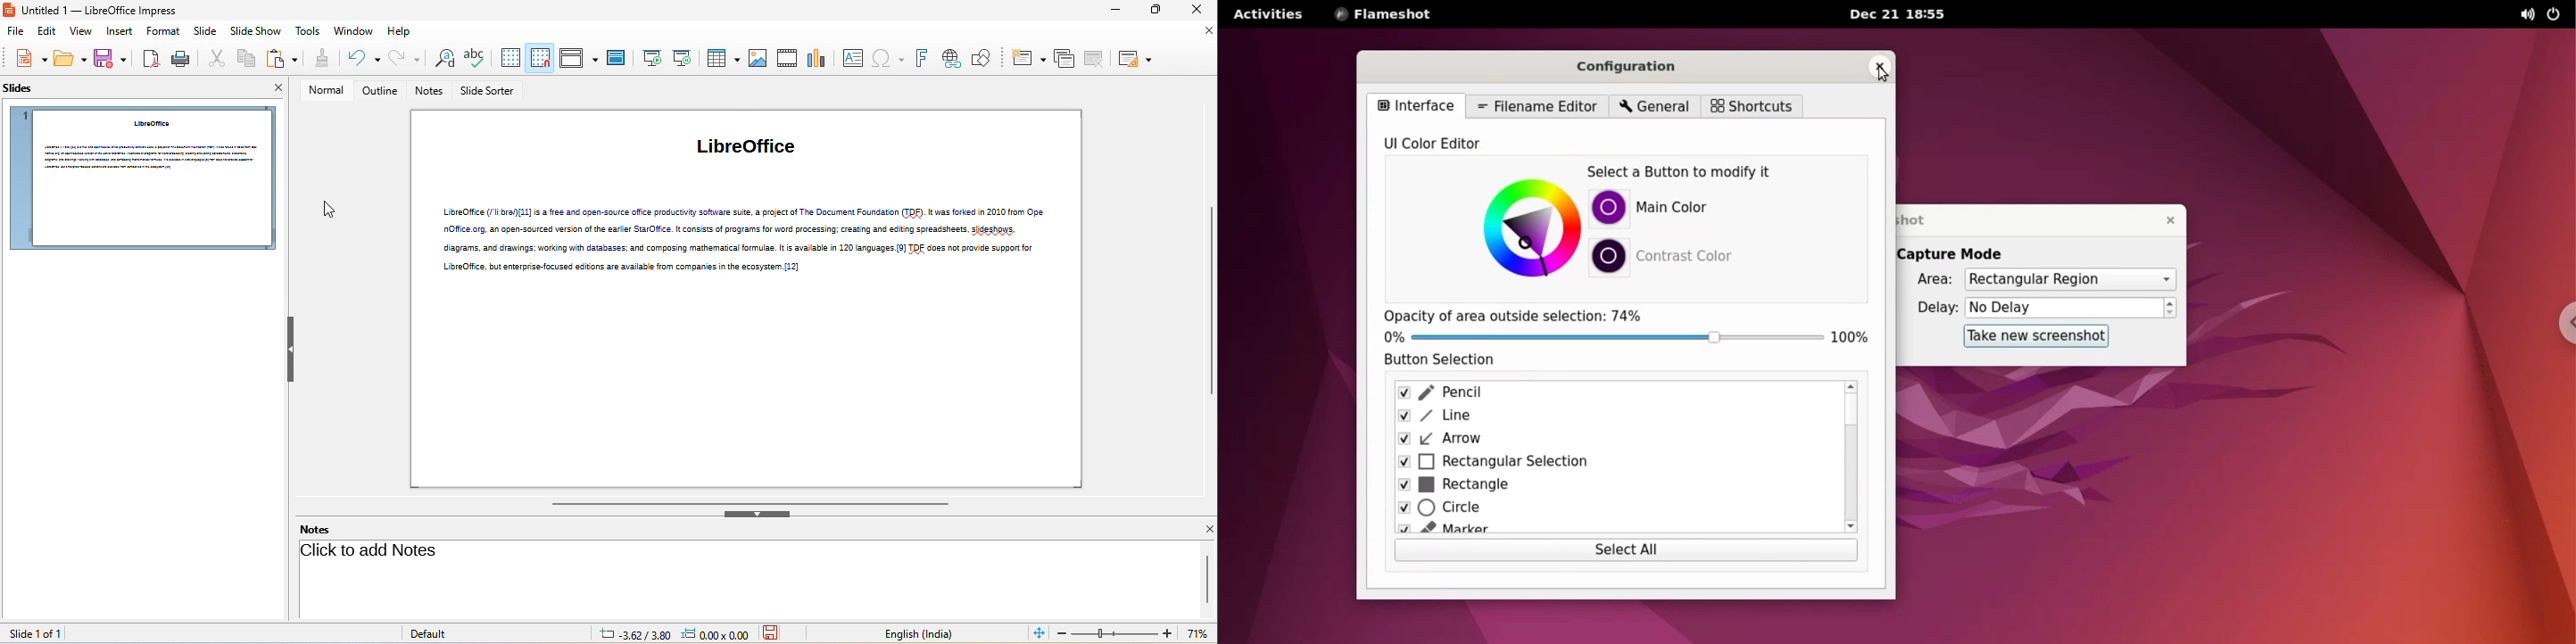  Describe the element at coordinates (118, 32) in the screenshot. I see `insert` at that location.